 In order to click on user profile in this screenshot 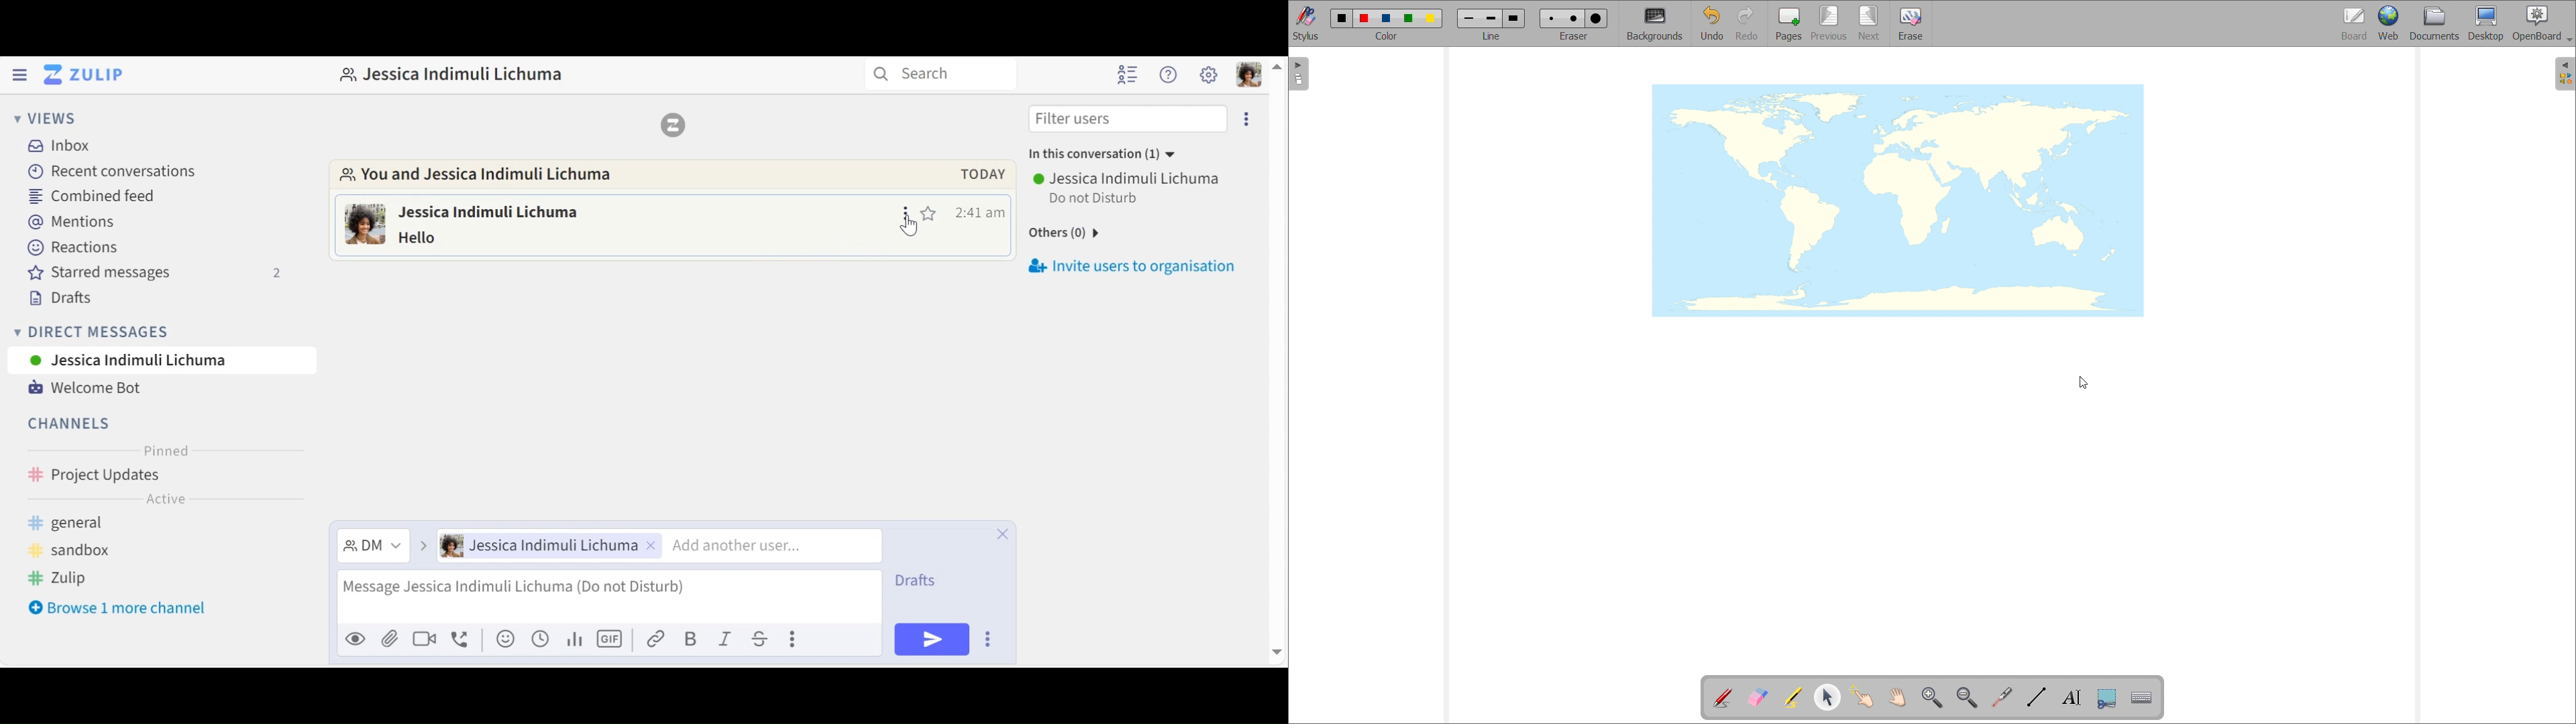, I will do `click(366, 227)`.